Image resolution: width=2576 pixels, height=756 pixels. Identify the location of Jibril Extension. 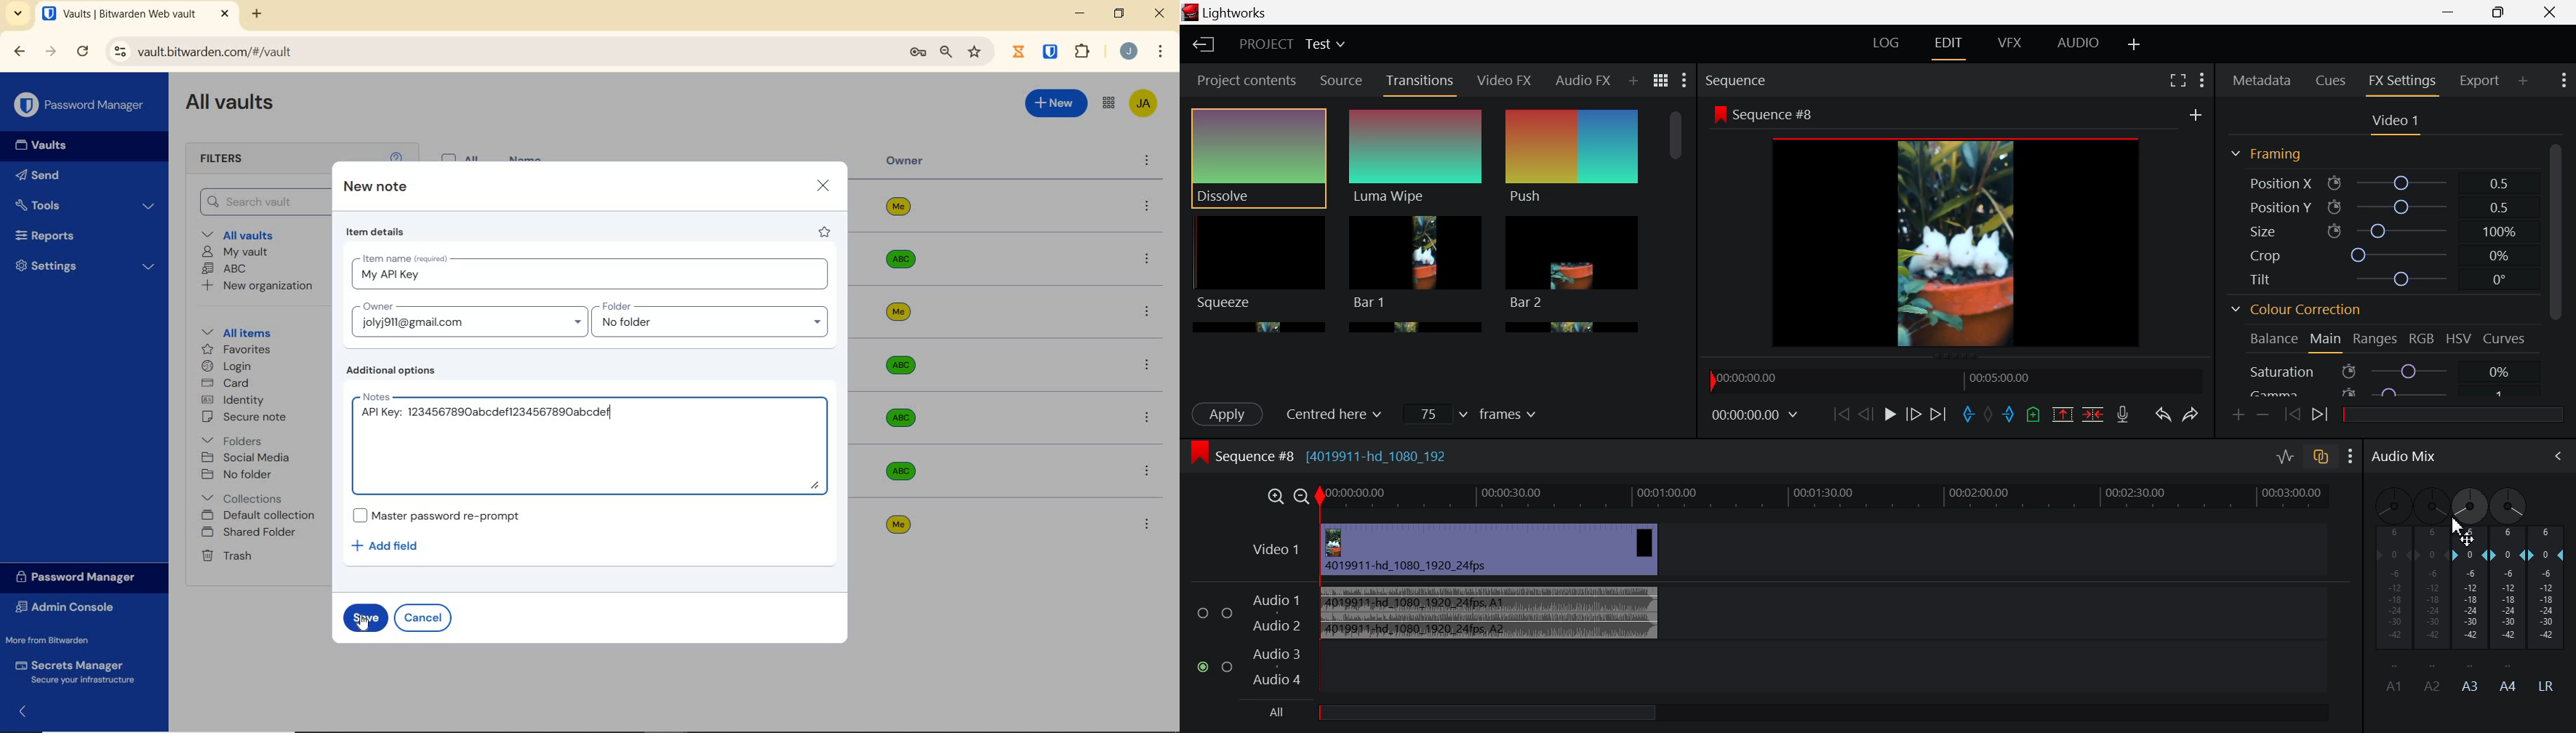
(1020, 51).